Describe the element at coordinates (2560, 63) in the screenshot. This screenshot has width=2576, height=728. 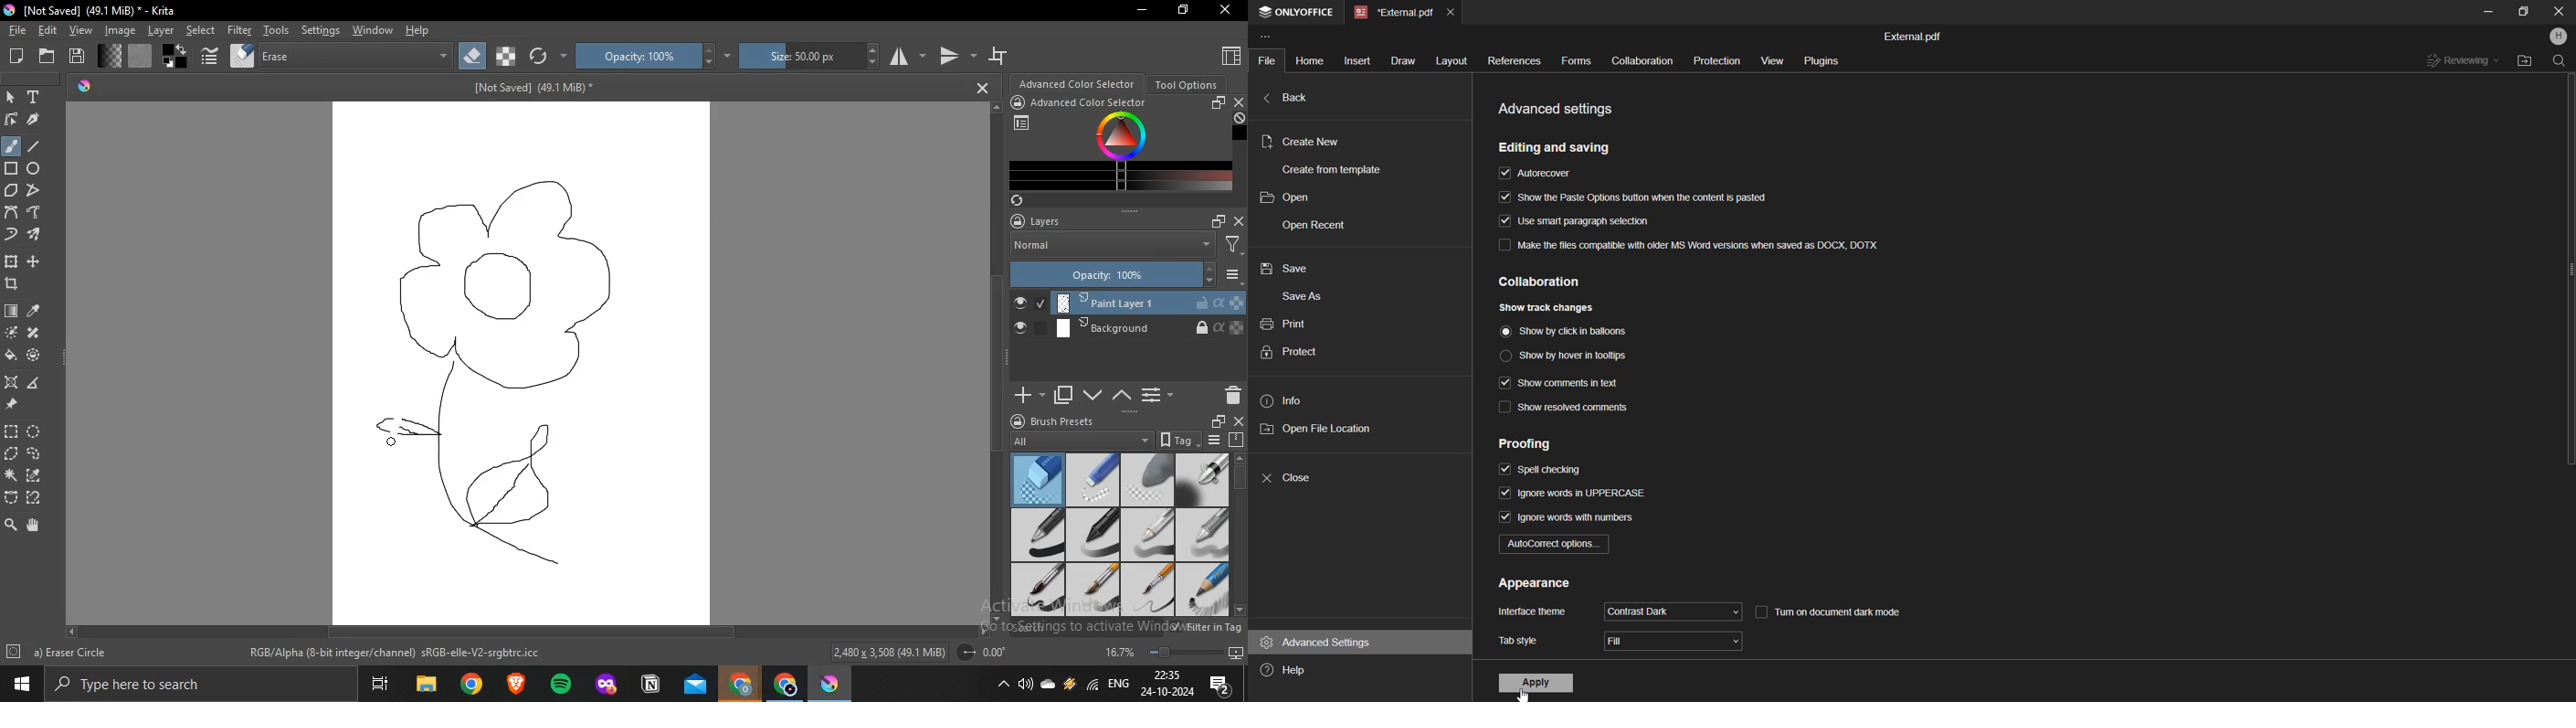
I see `Find` at that location.